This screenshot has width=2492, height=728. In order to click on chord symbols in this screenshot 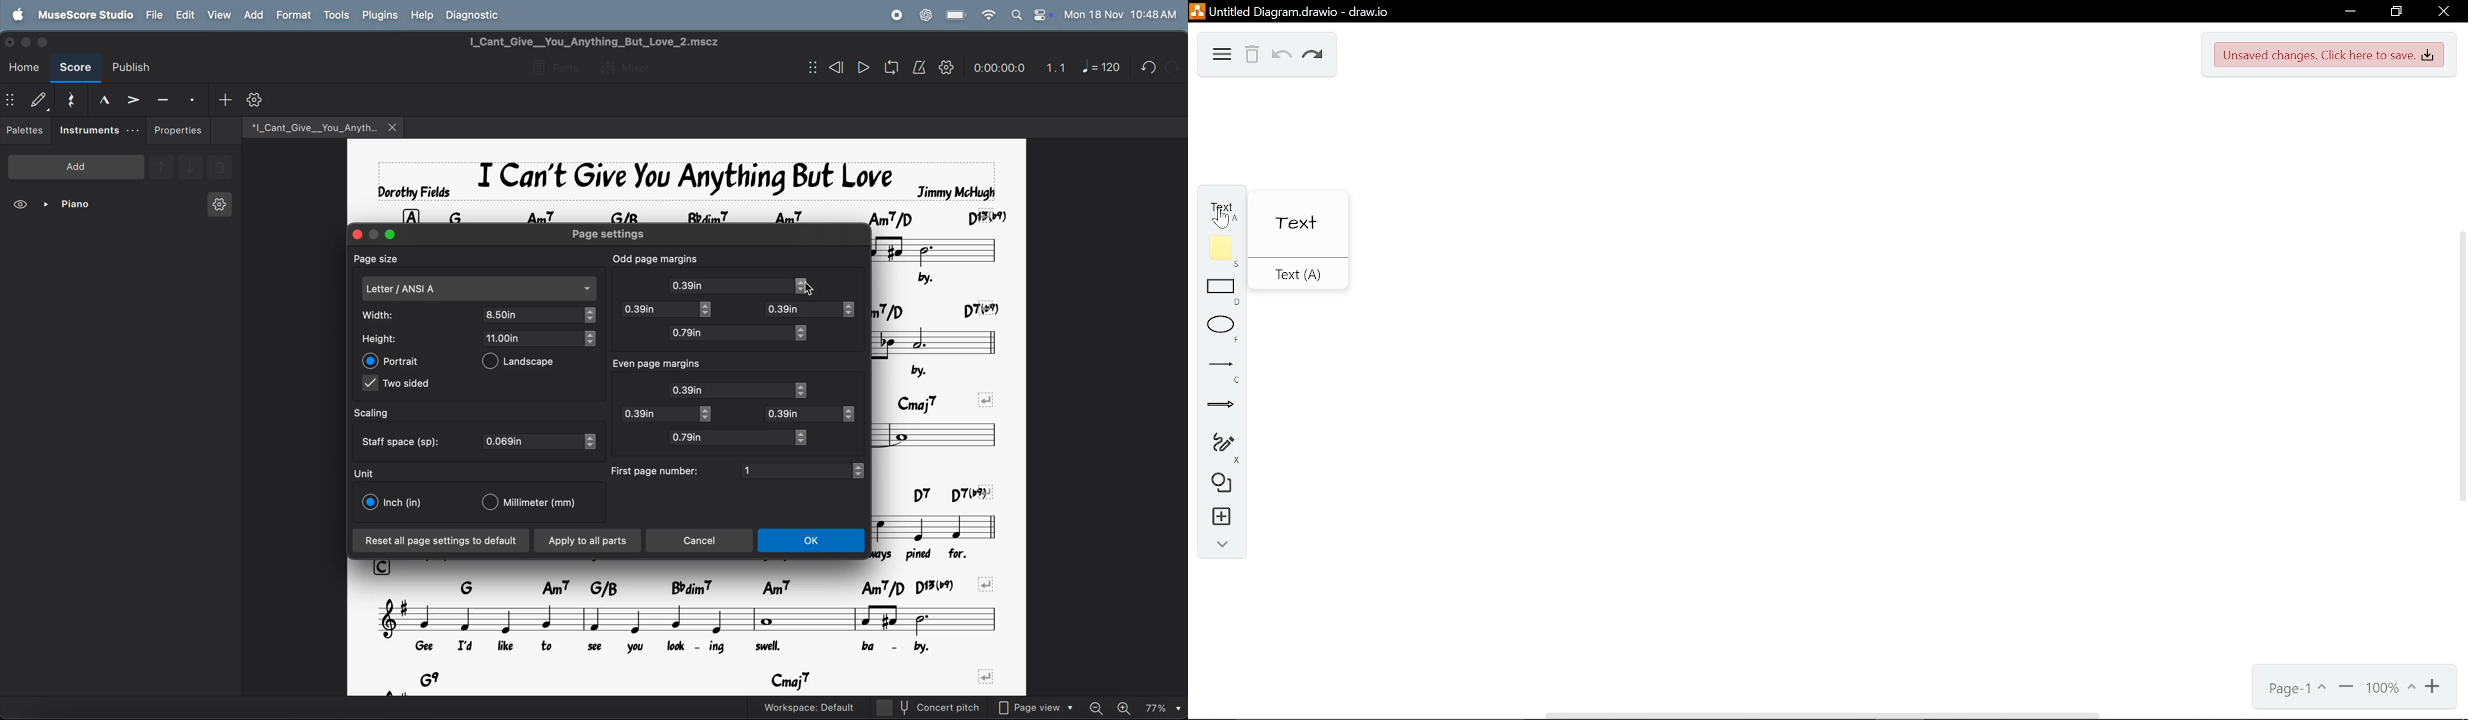, I will do `click(941, 309)`.